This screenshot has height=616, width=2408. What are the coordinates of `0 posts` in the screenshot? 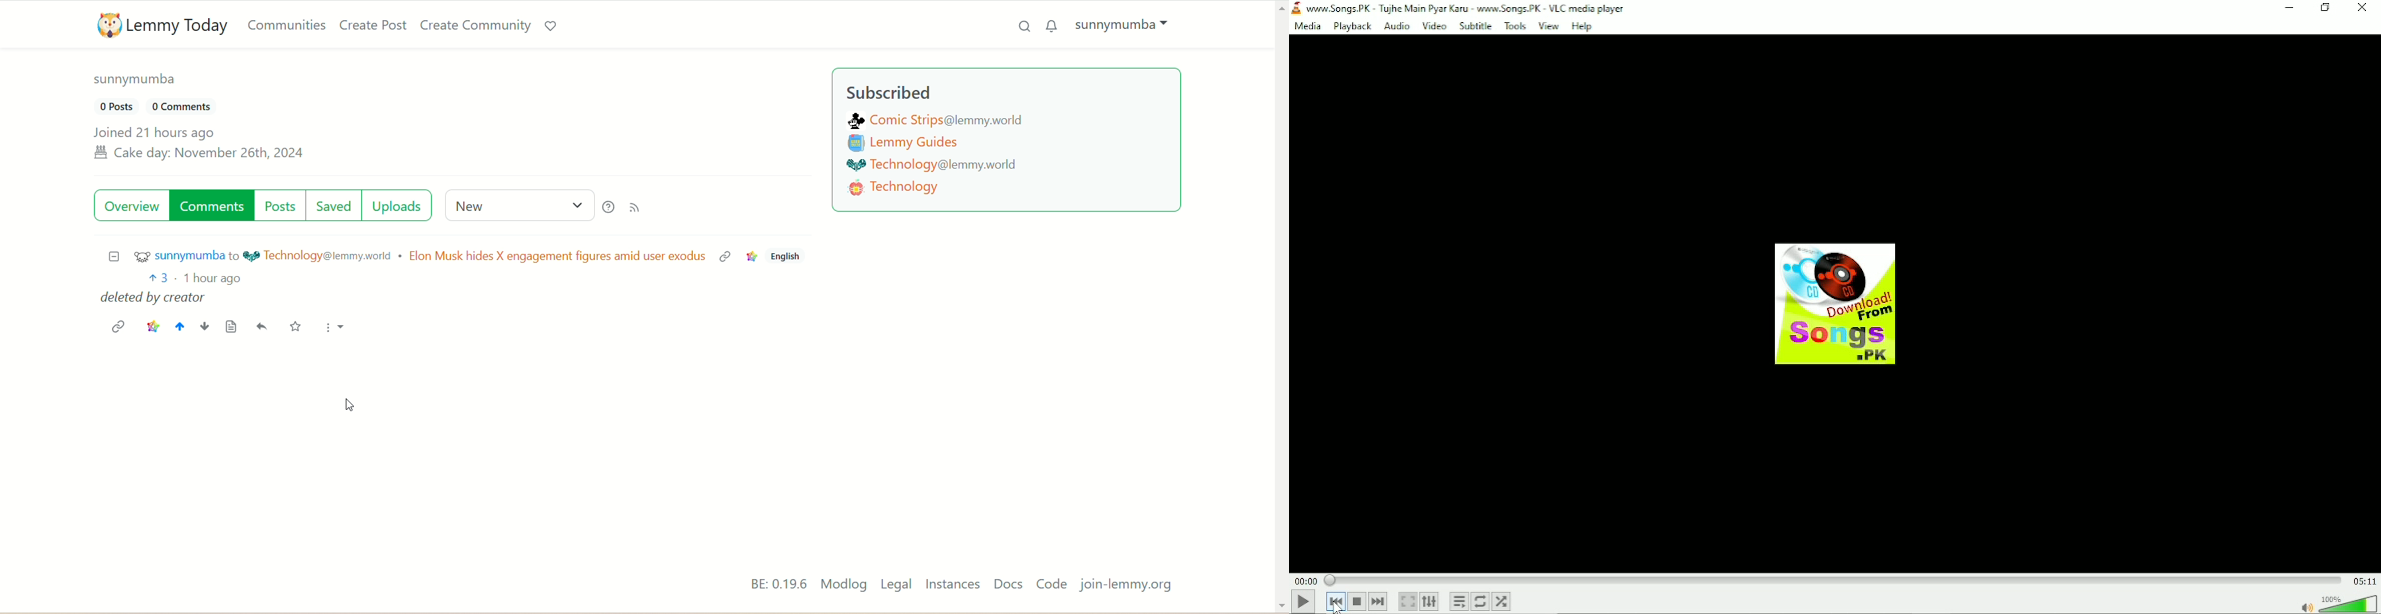 It's located at (116, 105).